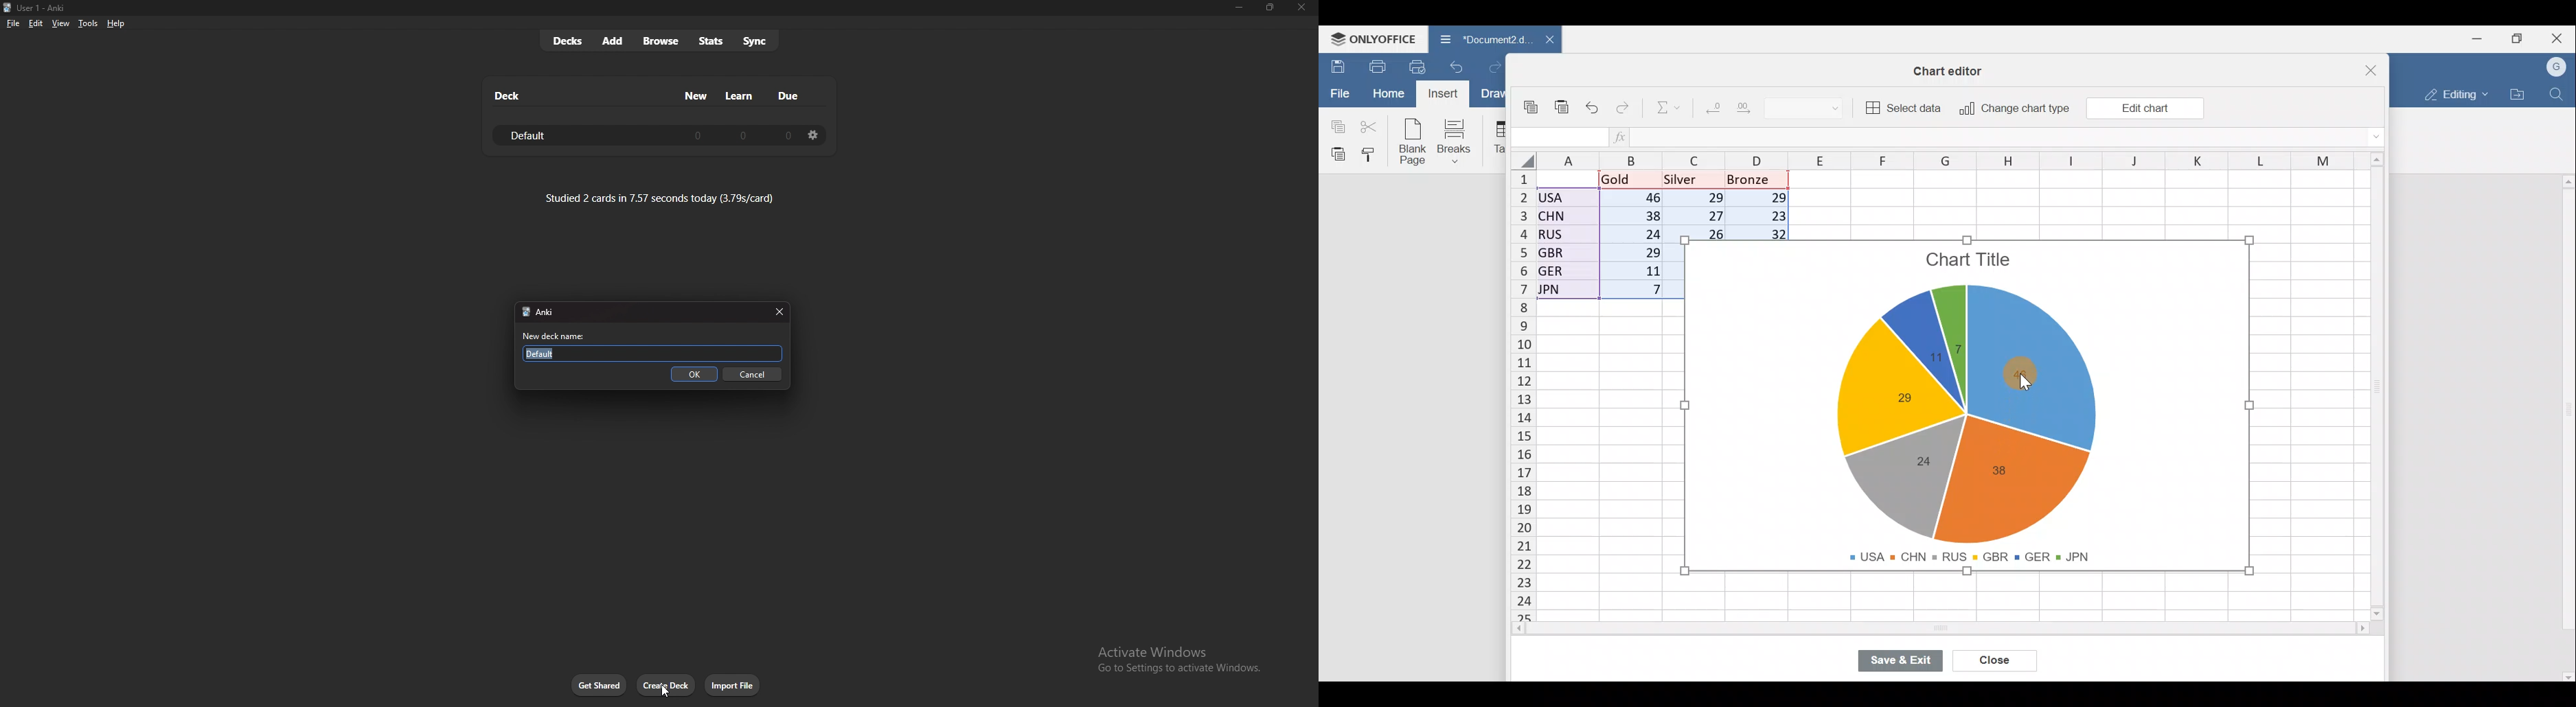  I want to click on Document name, so click(1481, 41).